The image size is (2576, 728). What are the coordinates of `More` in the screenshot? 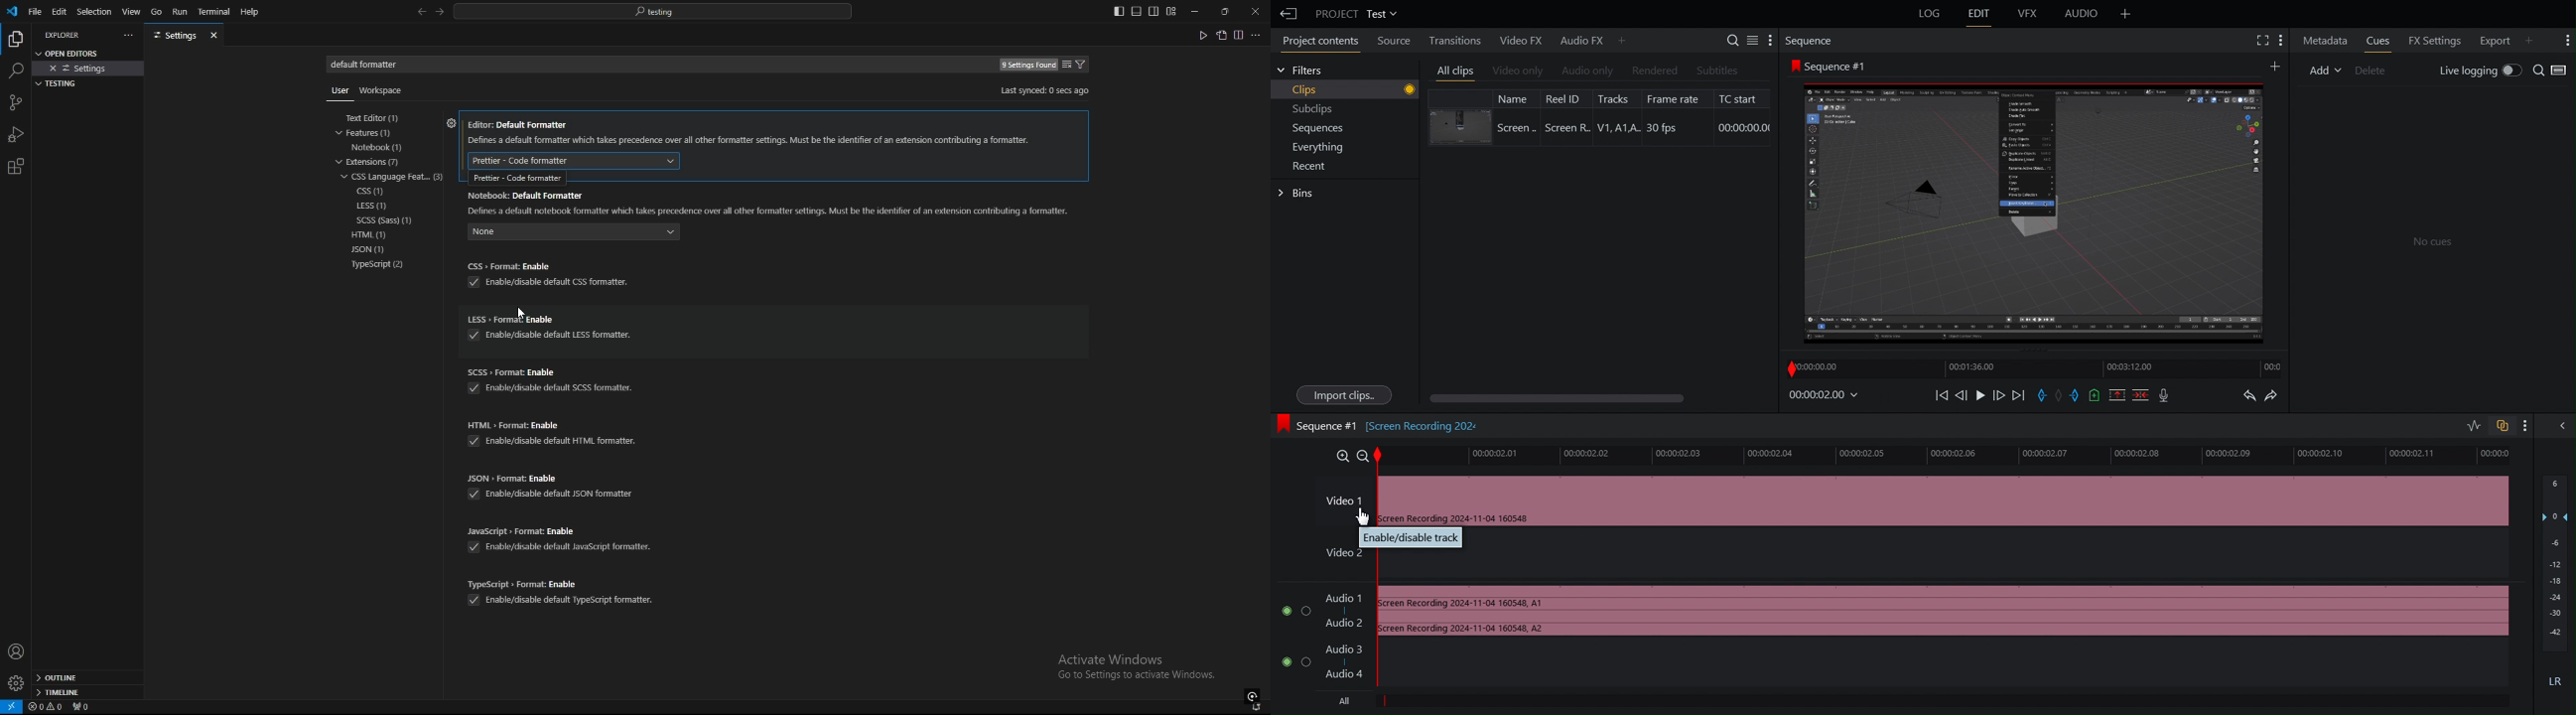 It's located at (2564, 40).